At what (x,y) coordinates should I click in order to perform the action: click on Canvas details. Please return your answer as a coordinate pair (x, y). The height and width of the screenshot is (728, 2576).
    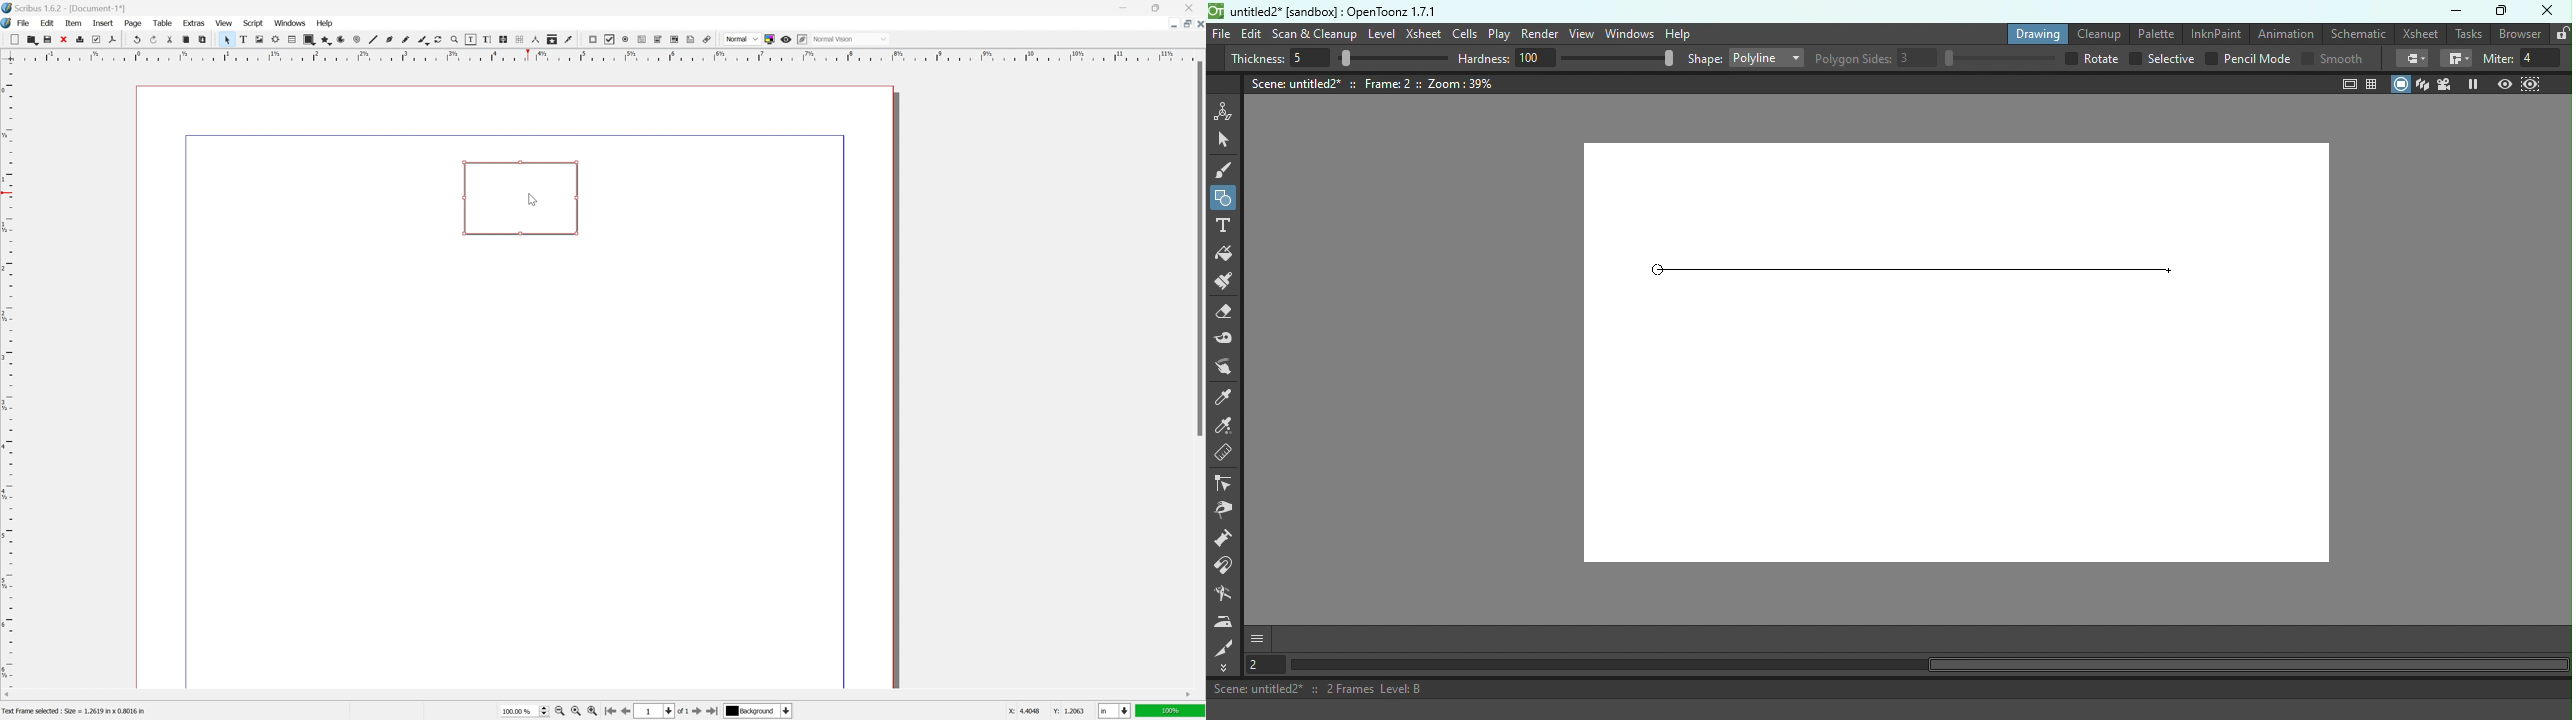
    Looking at the image, I should click on (1373, 84).